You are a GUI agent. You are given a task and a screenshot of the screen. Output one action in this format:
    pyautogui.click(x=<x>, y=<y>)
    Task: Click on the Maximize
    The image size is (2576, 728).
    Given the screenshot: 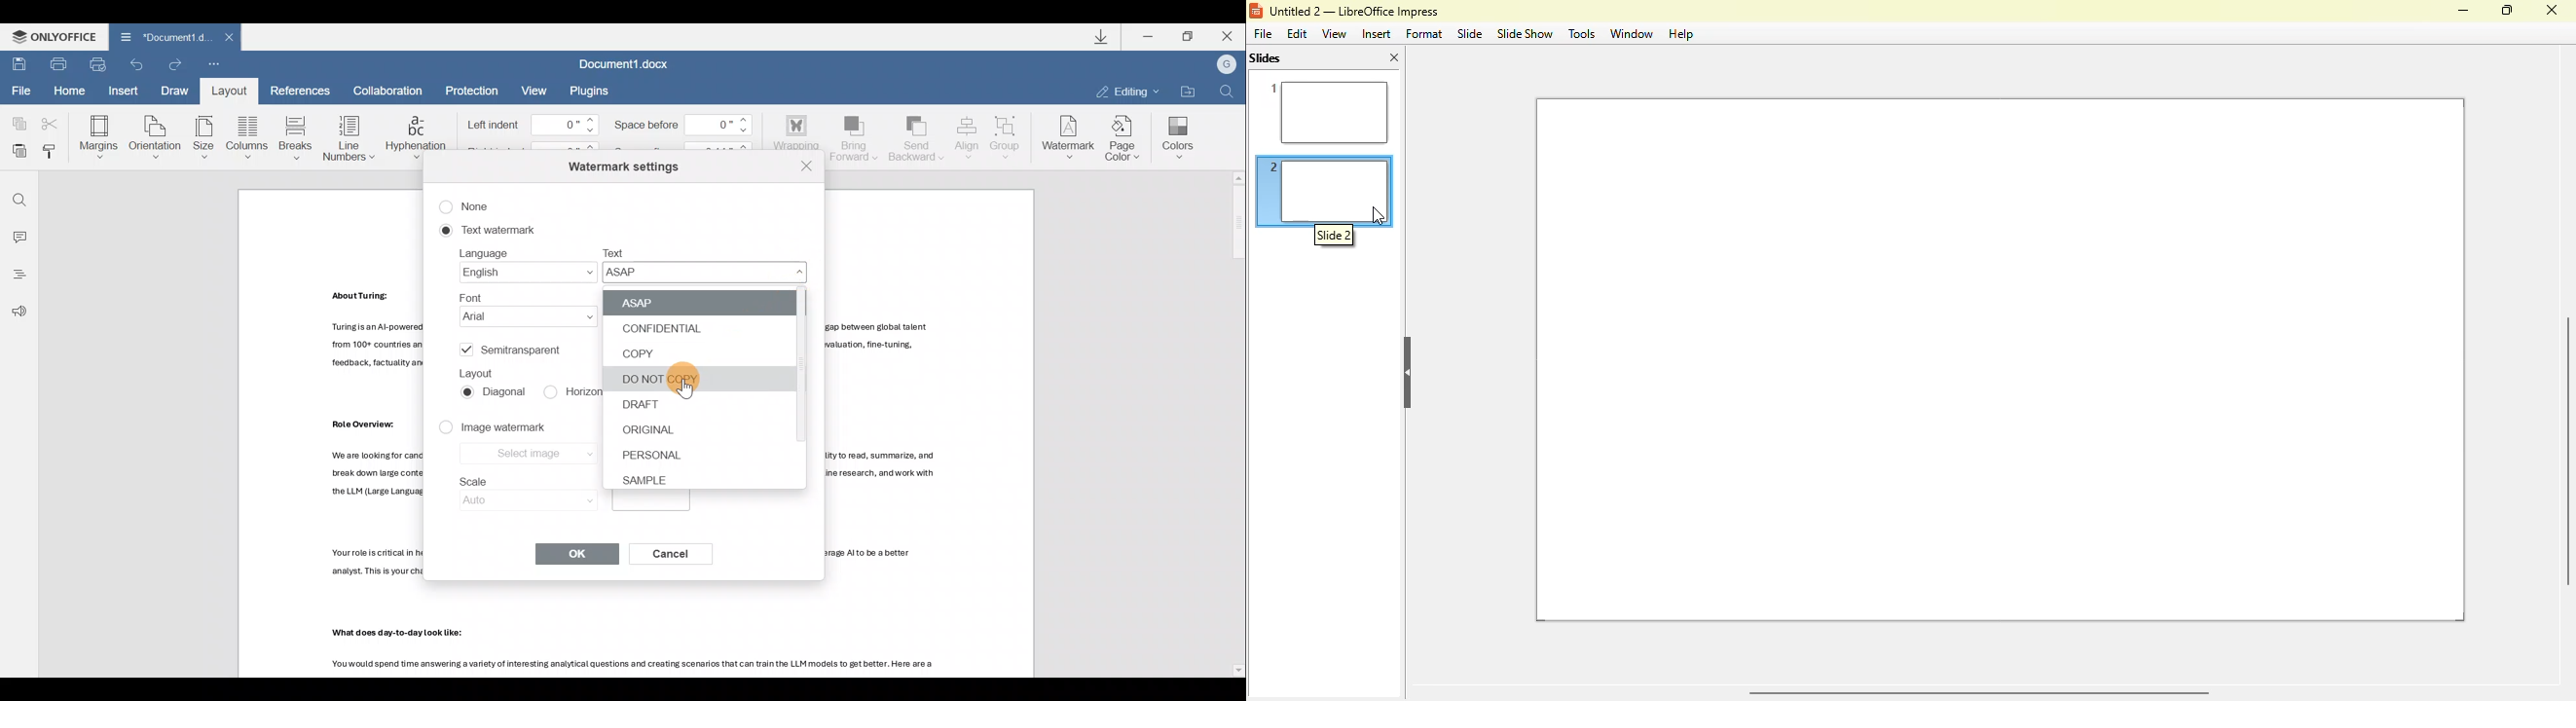 What is the action you would take?
    pyautogui.click(x=1186, y=36)
    